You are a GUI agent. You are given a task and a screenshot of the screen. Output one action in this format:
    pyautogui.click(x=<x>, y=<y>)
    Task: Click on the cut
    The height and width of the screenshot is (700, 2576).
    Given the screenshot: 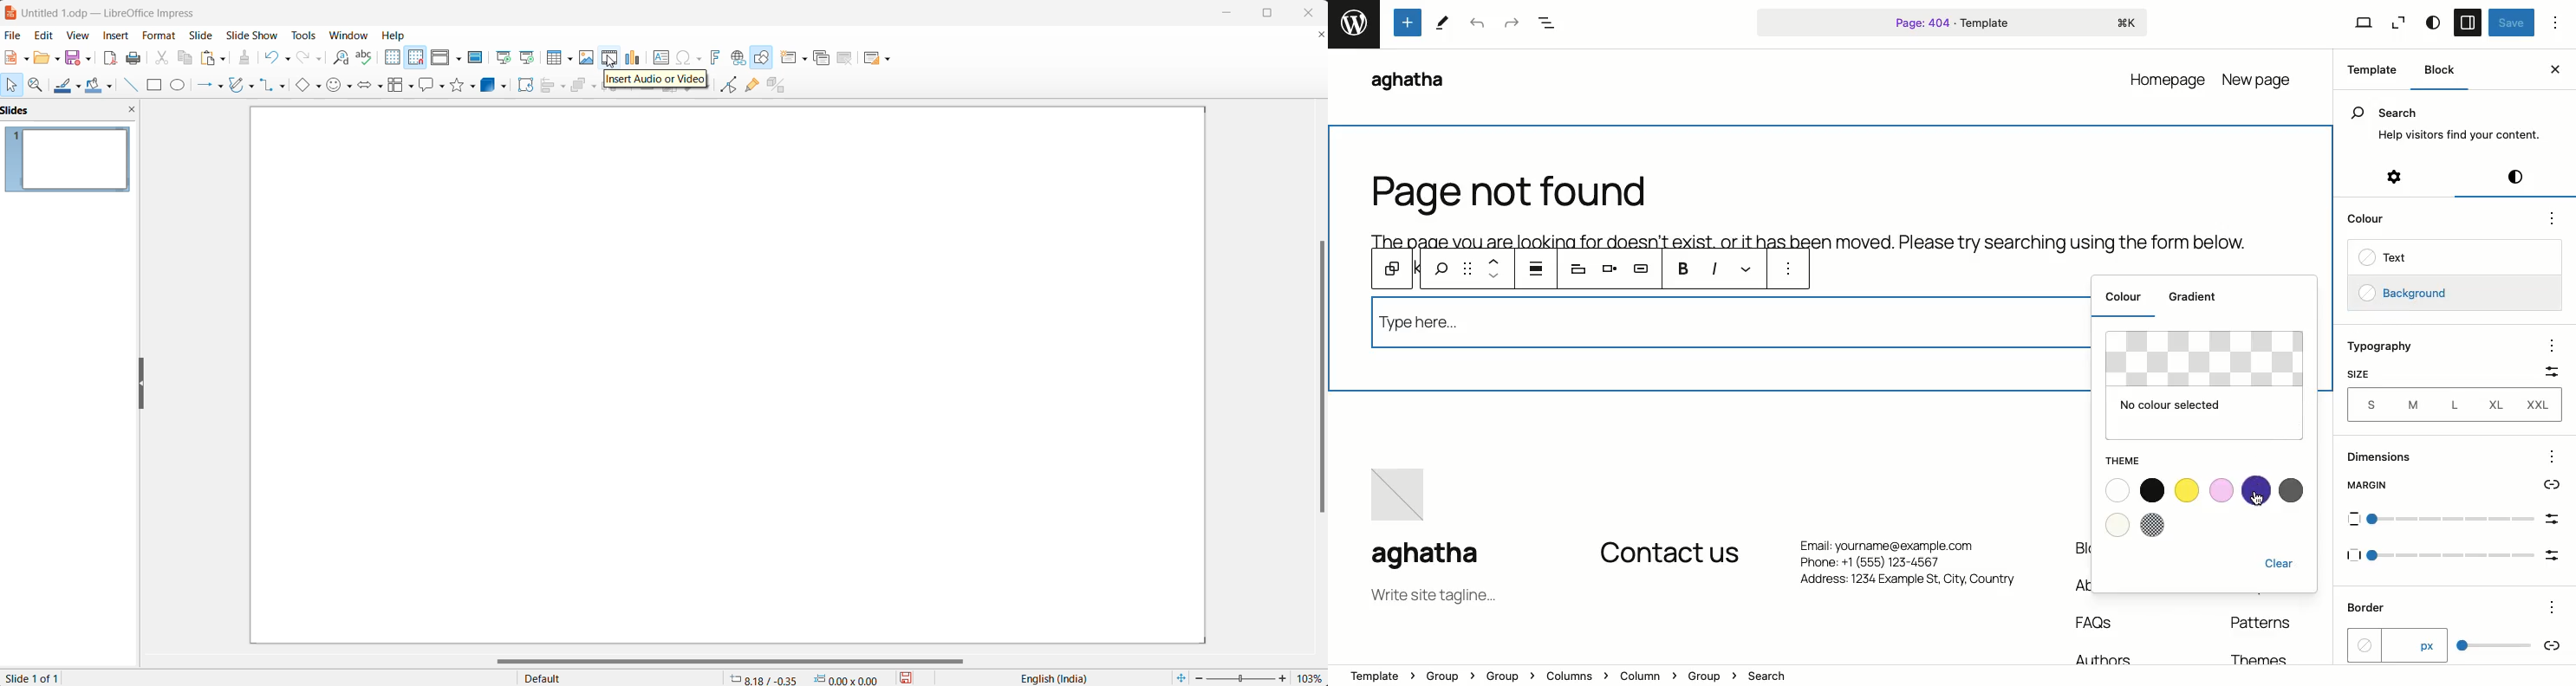 What is the action you would take?
    pyautogui.click(x=160, y=59)
    